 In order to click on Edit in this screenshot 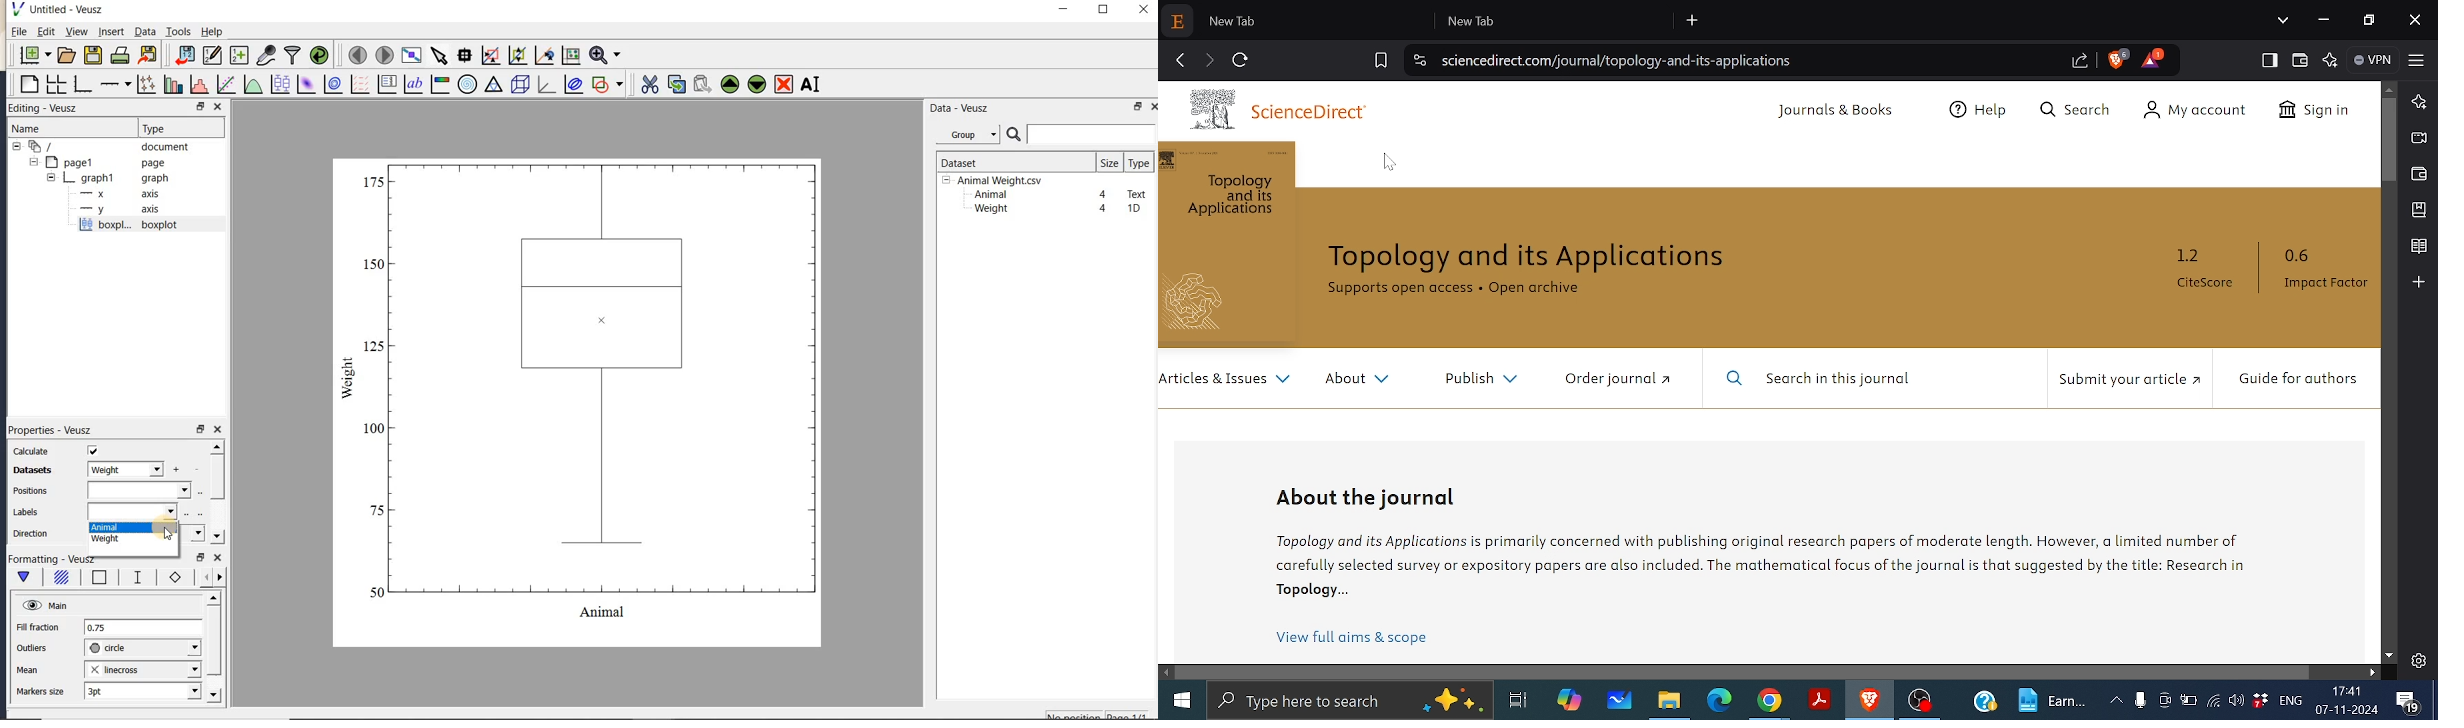, I will do `click(43, 33)`.